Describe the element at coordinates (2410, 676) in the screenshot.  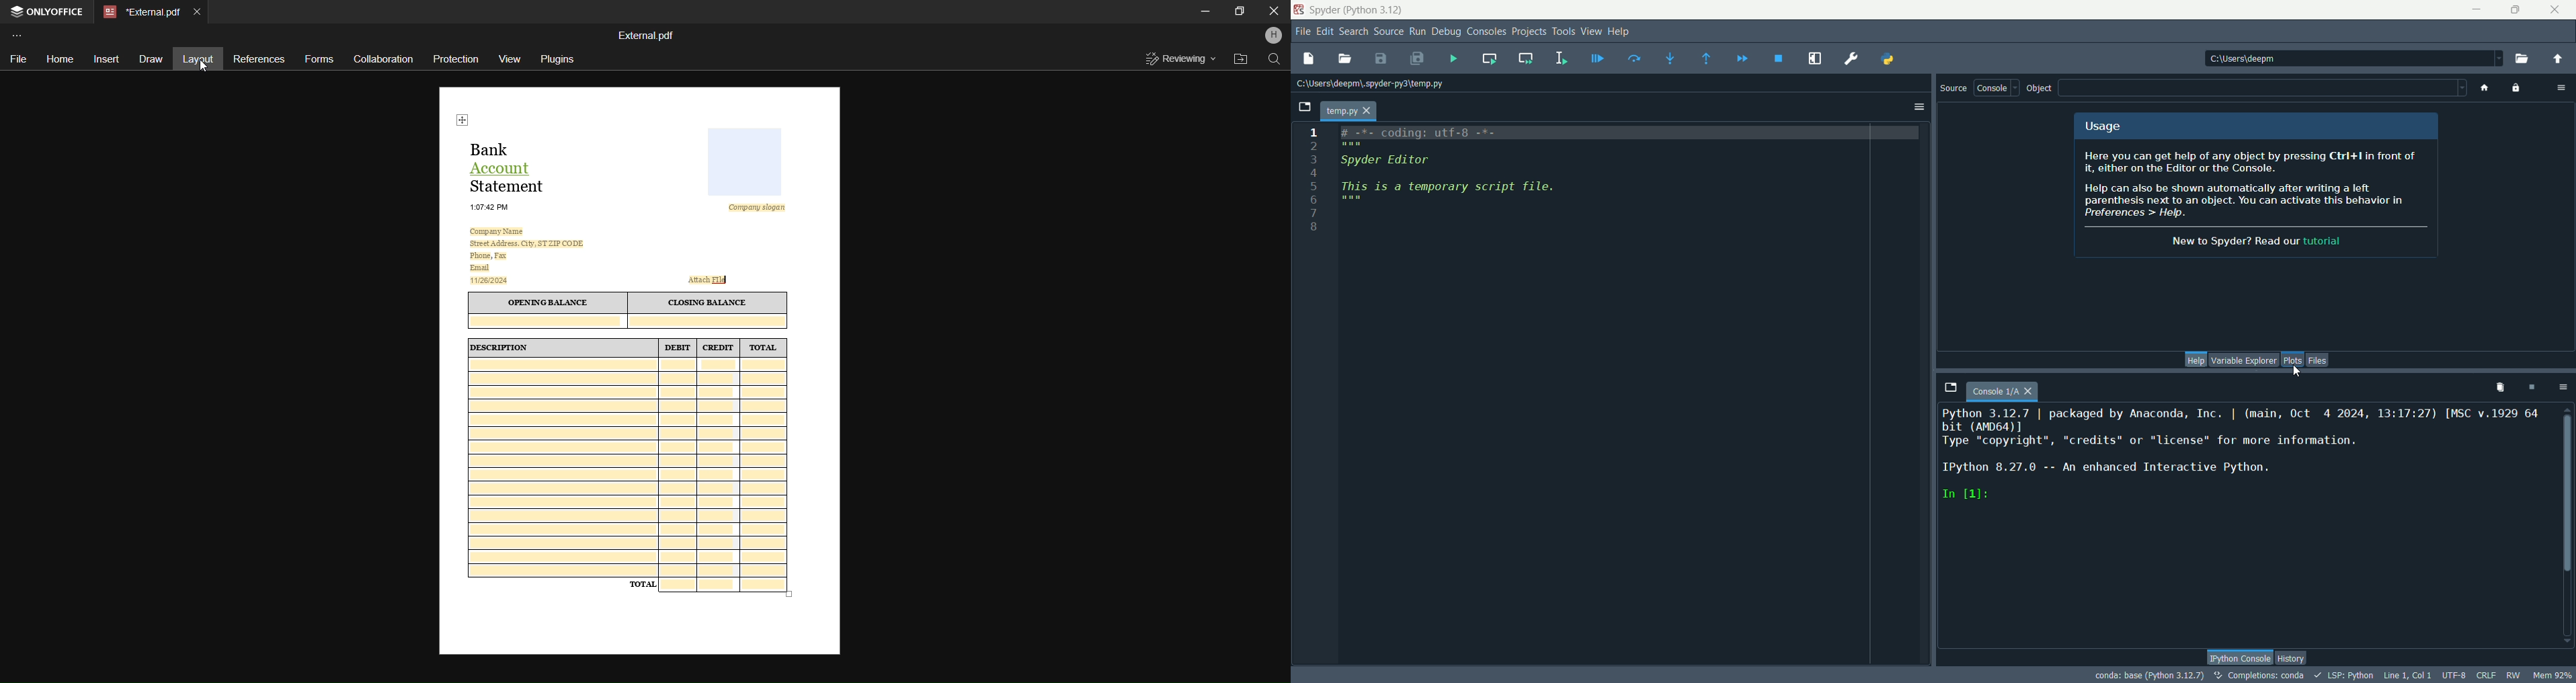
I see `line, col` at that location.